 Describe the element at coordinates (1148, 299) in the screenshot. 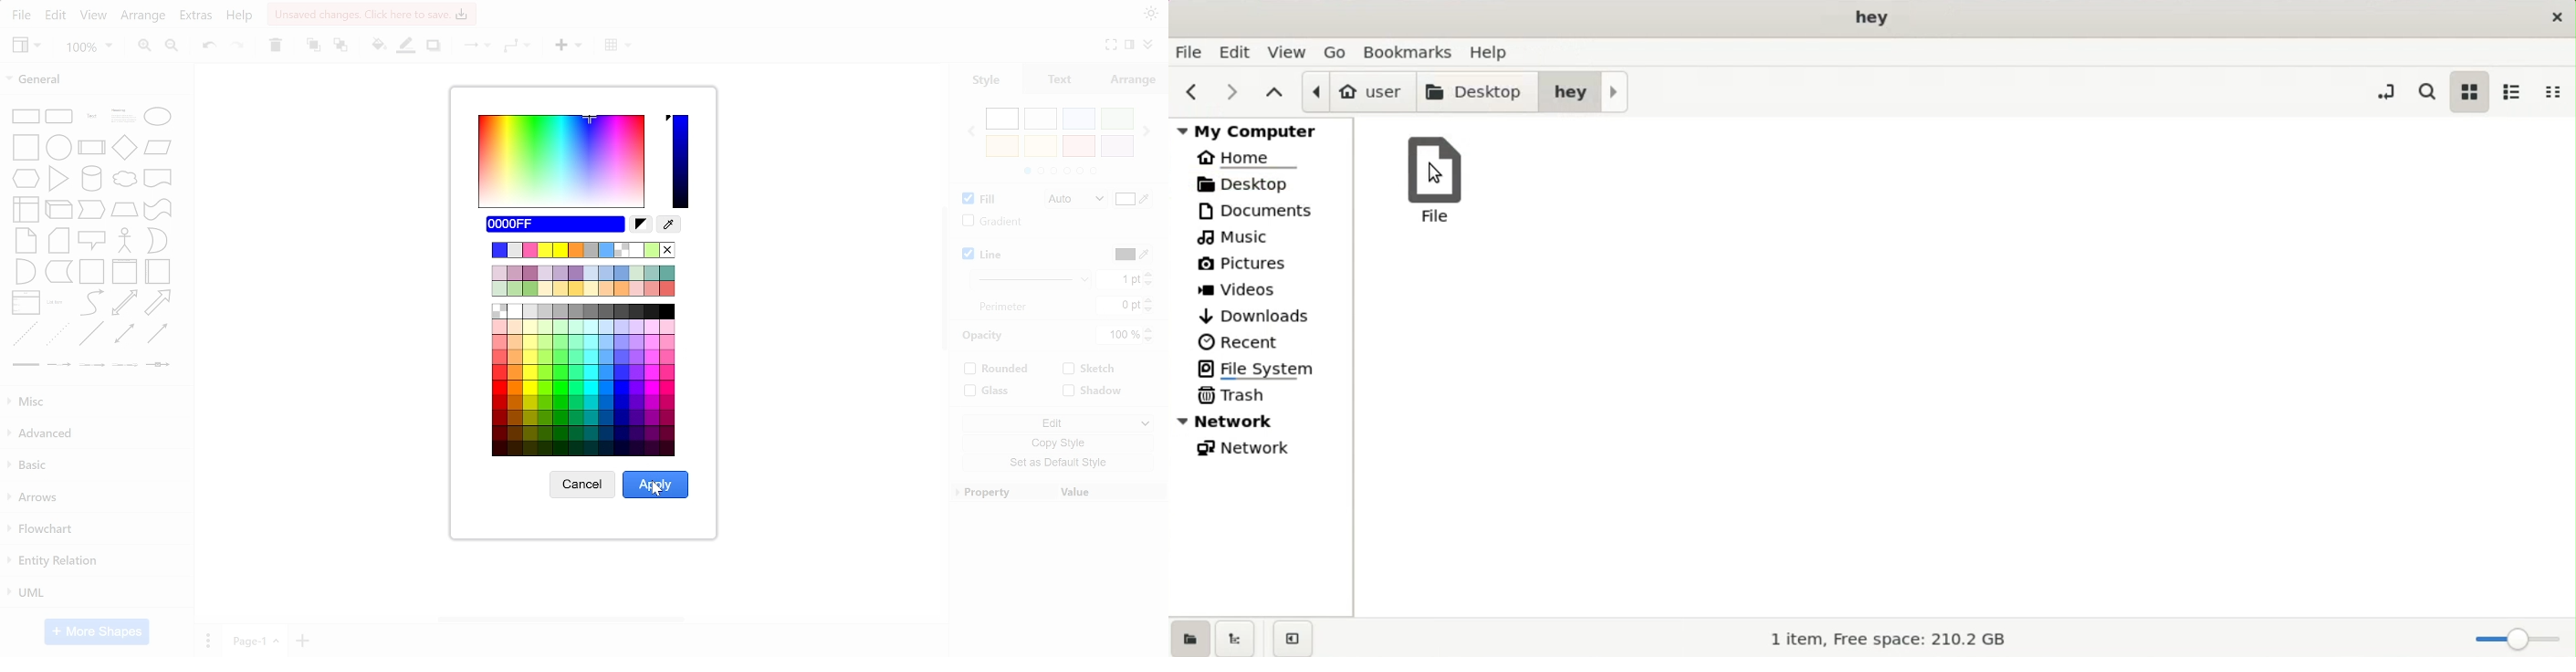

I see `increase perimeter` at that location.